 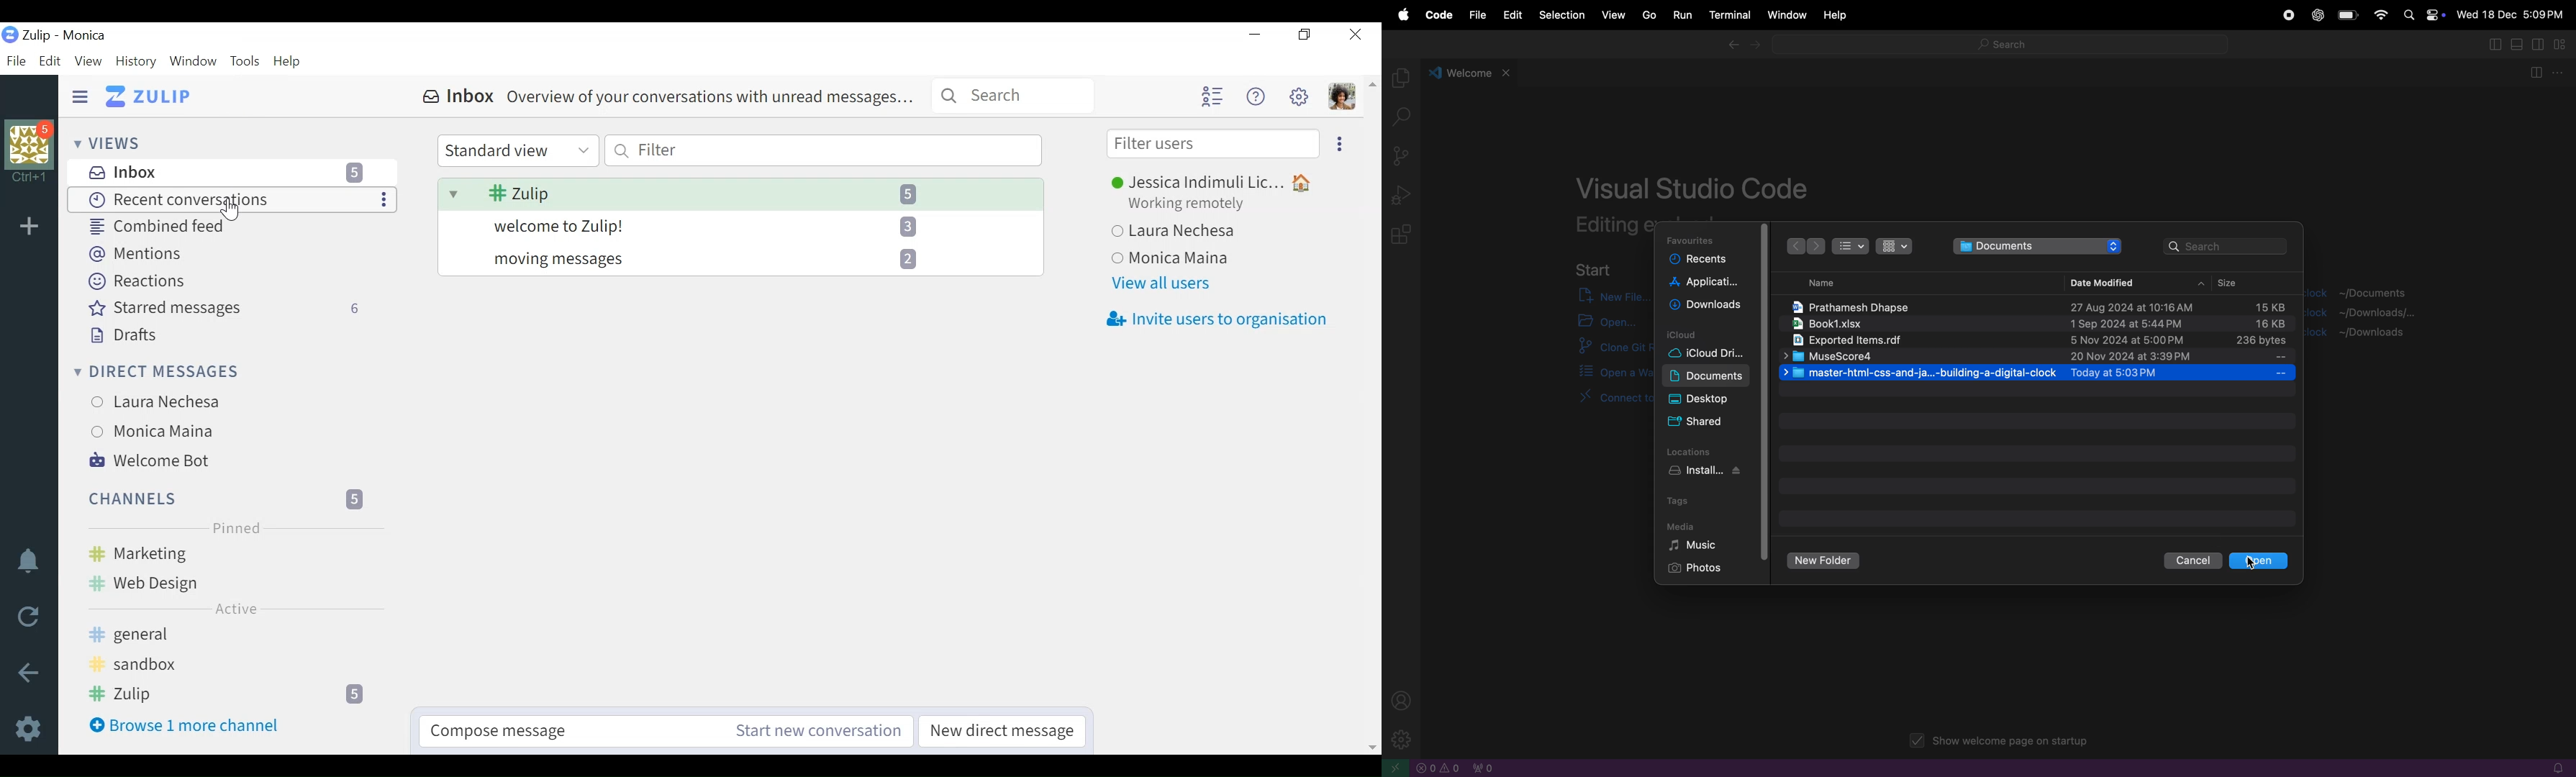 What do you see at coordinates (226, 309) in the screenshot?
I see `Starred messages` at bounding box center [226, 309].